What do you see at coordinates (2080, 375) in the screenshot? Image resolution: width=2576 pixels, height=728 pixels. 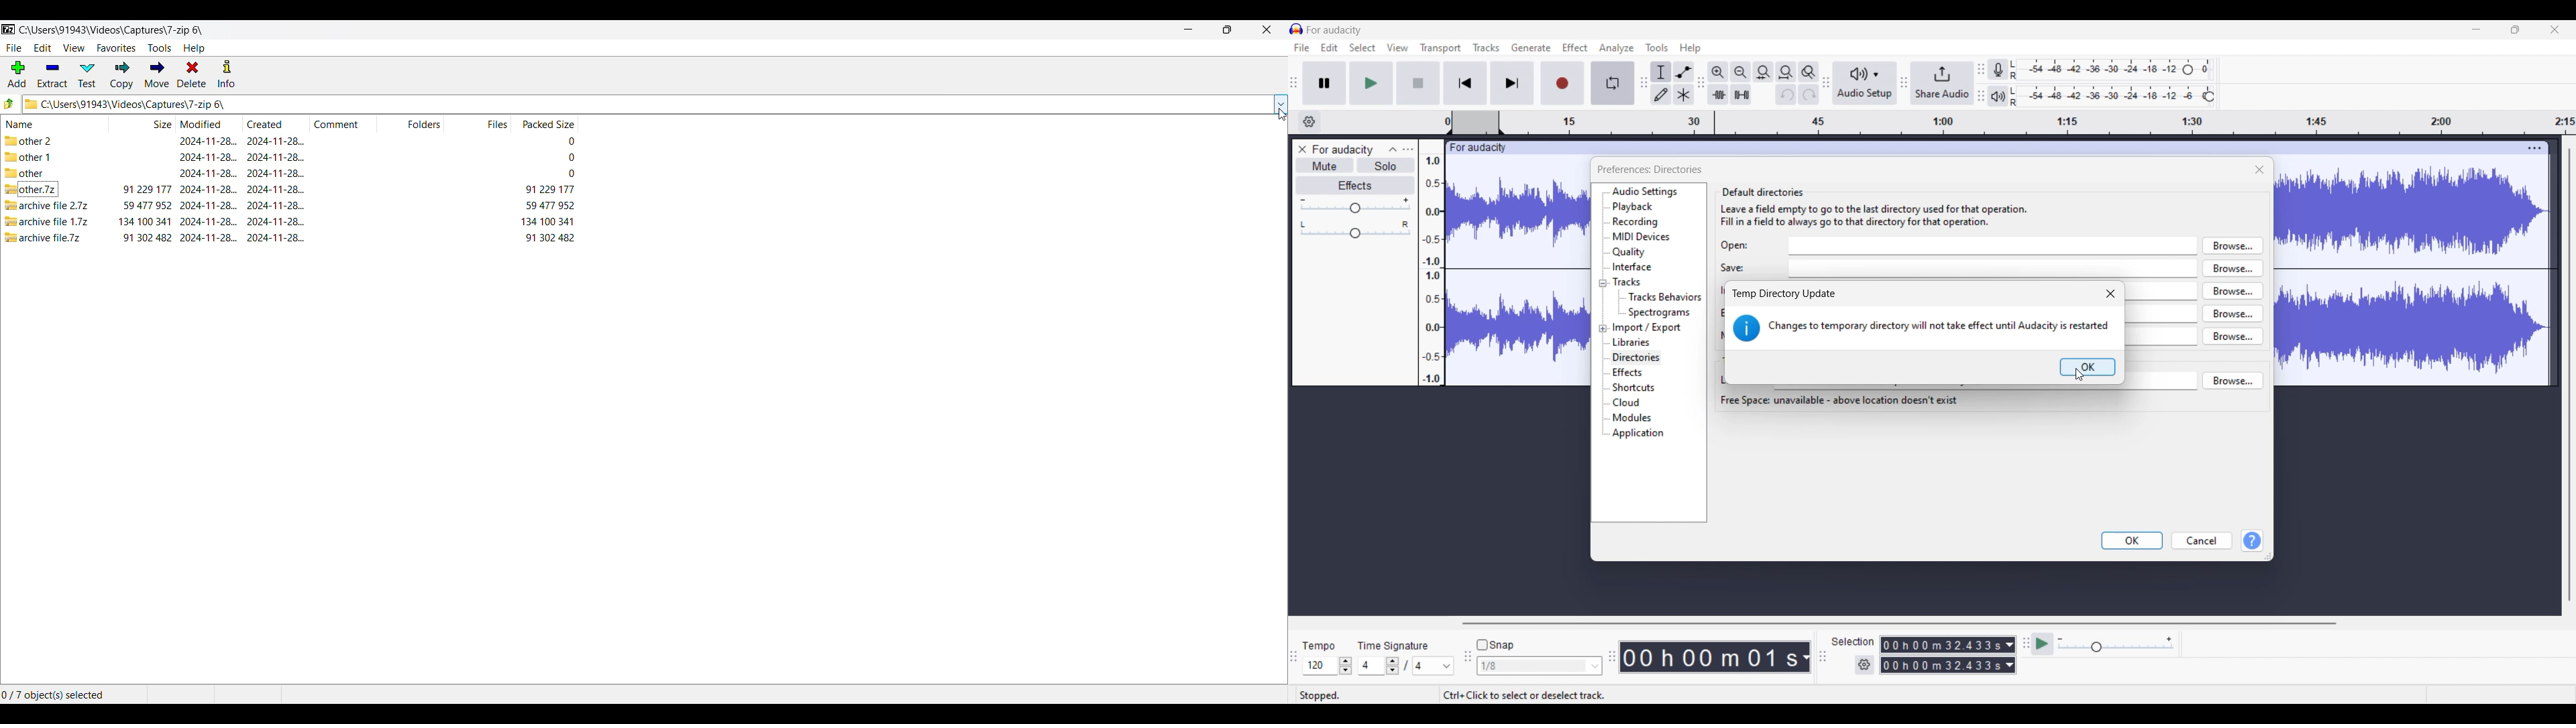 I see `Cursor` at bounding box center [2080, 375].